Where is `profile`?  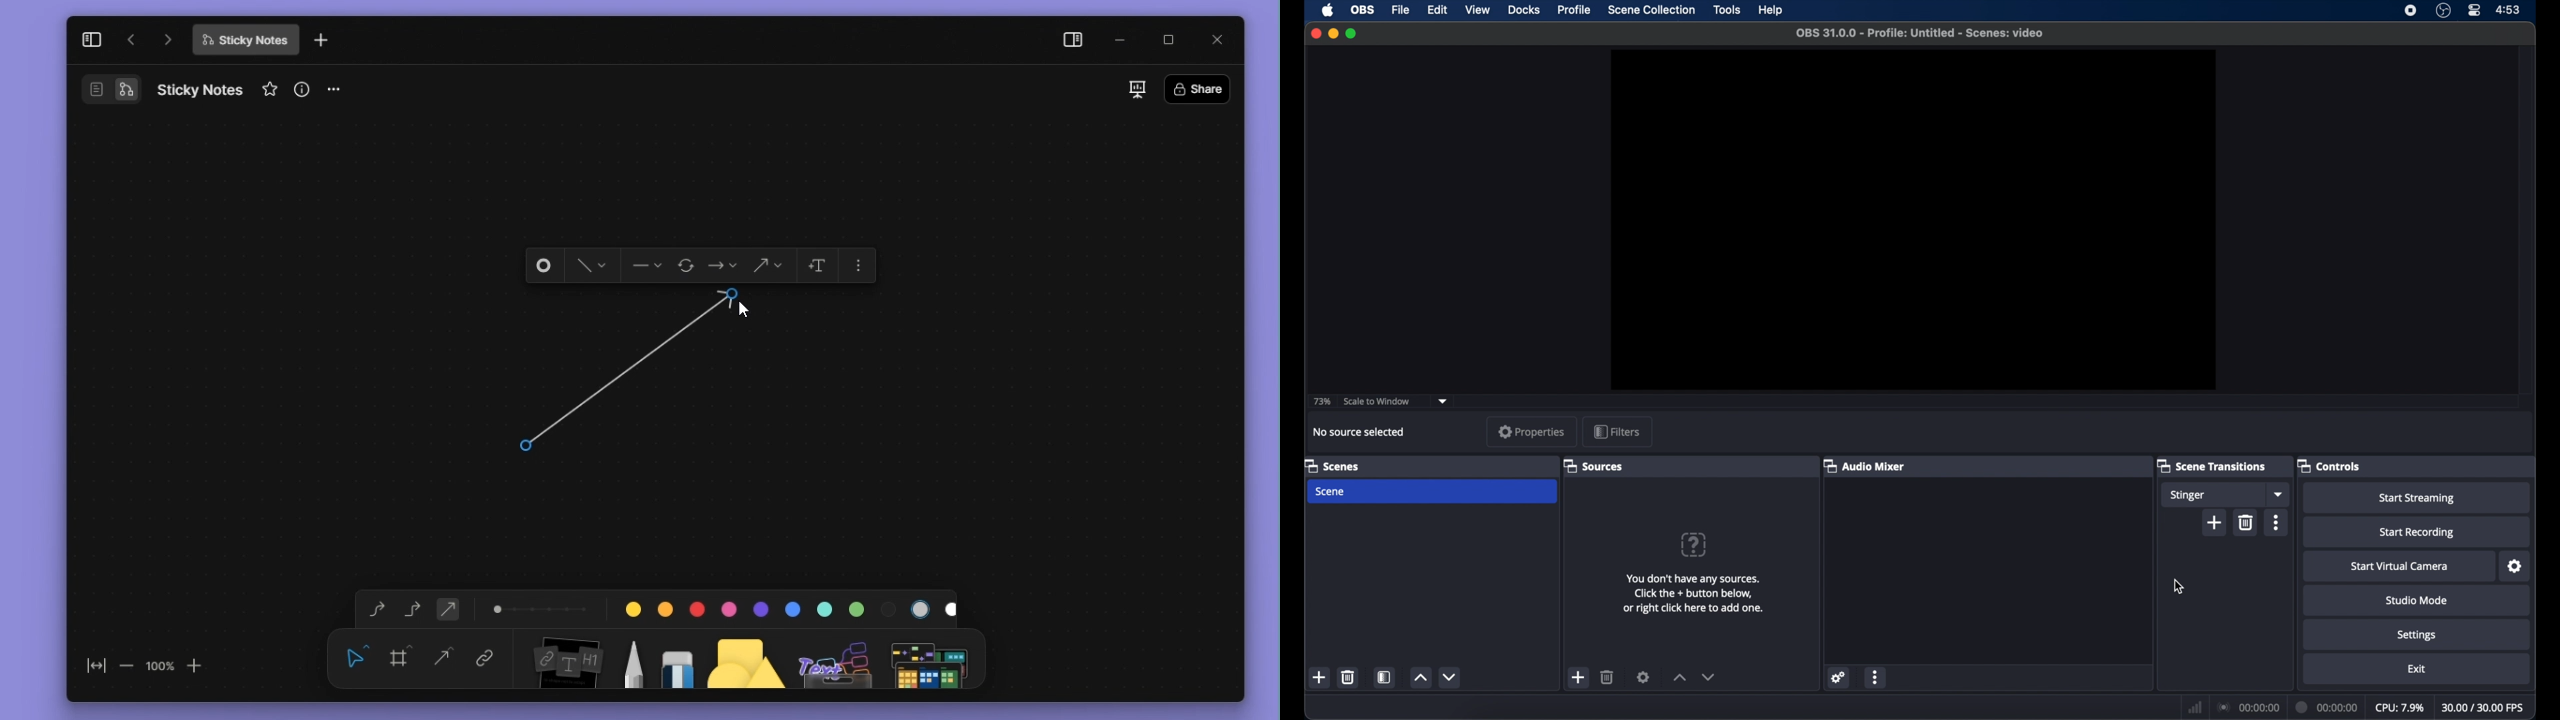
profile is located at coordinates (1573, 10).